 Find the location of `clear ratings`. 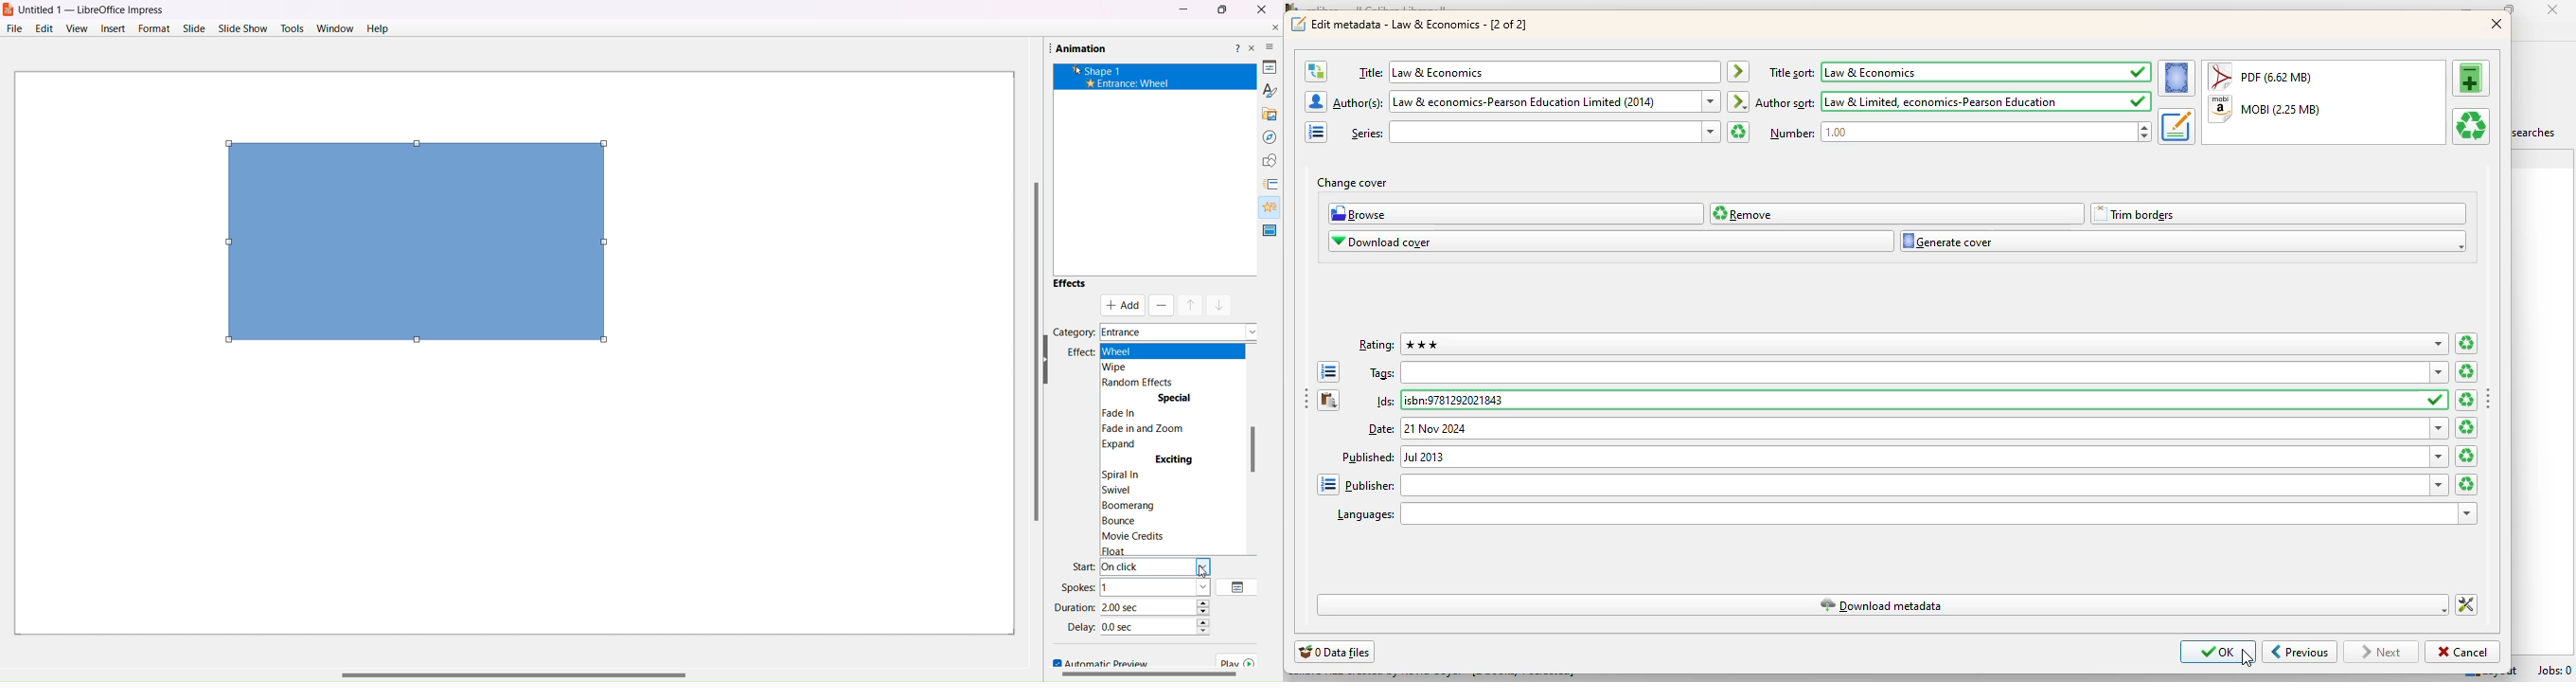

clear ratings is located at coordinates (2466, 344).